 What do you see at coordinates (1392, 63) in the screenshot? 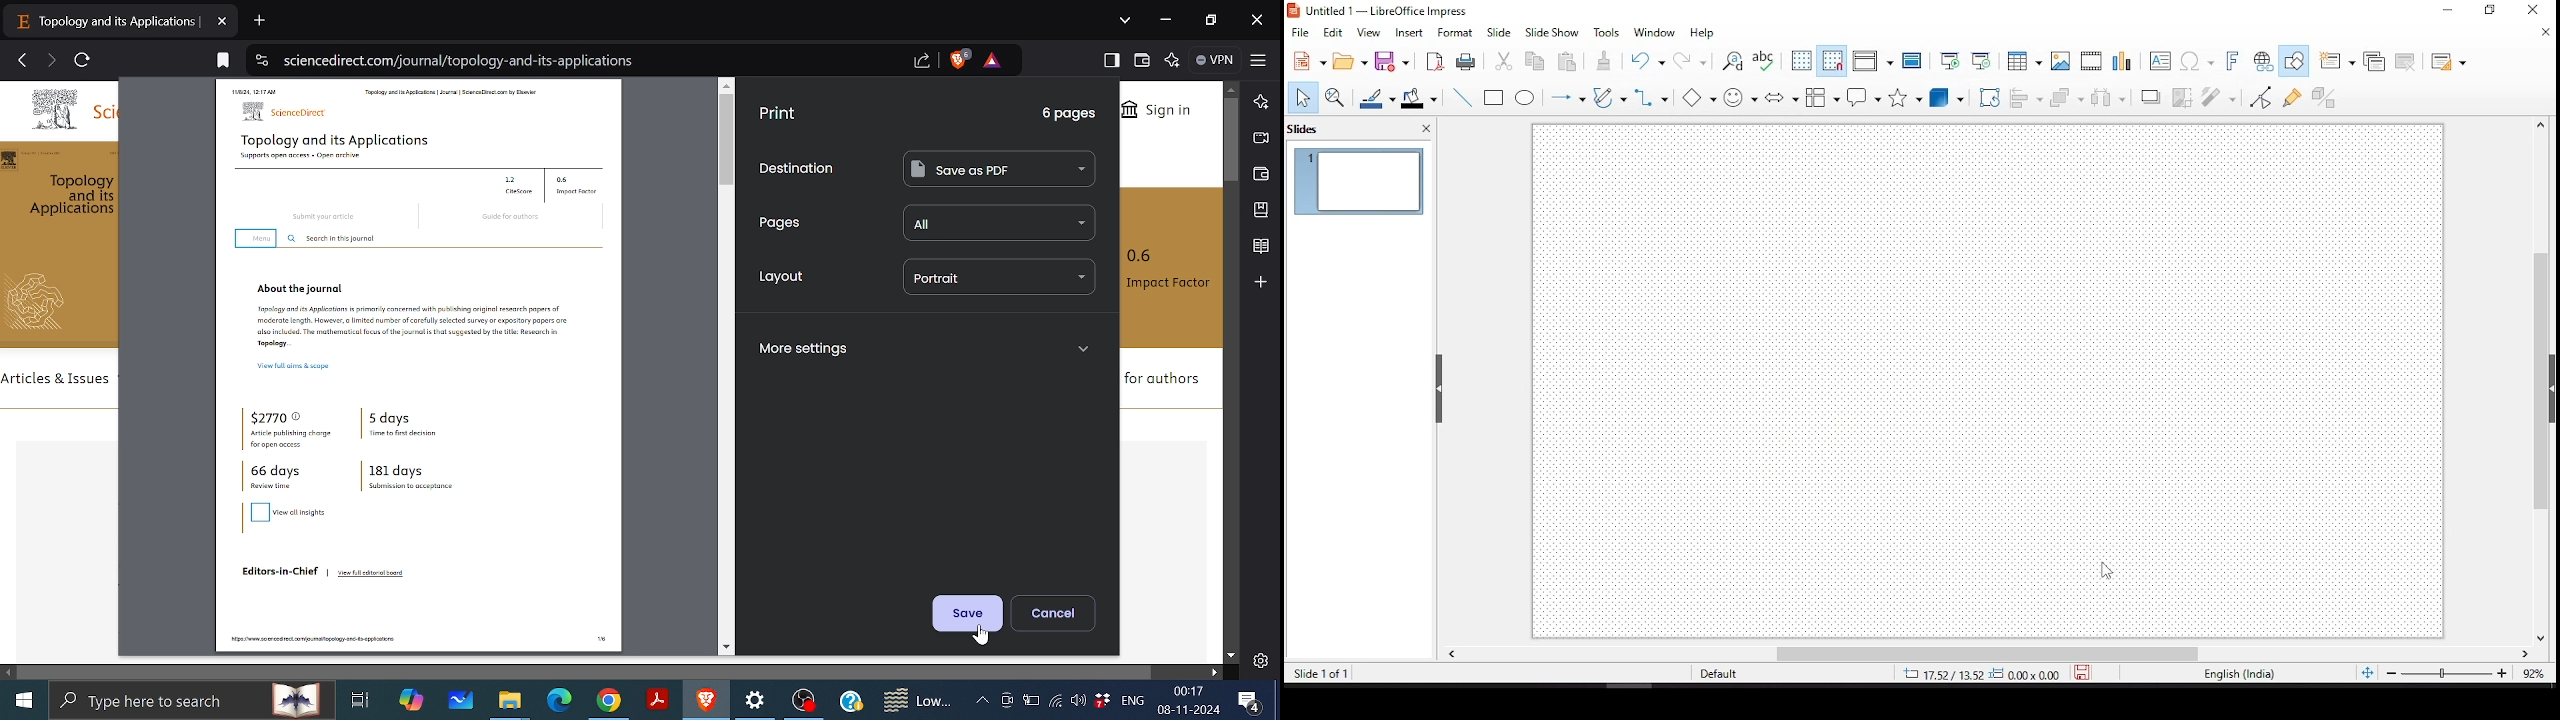
I see `save` at bounding box center [1392, 63].